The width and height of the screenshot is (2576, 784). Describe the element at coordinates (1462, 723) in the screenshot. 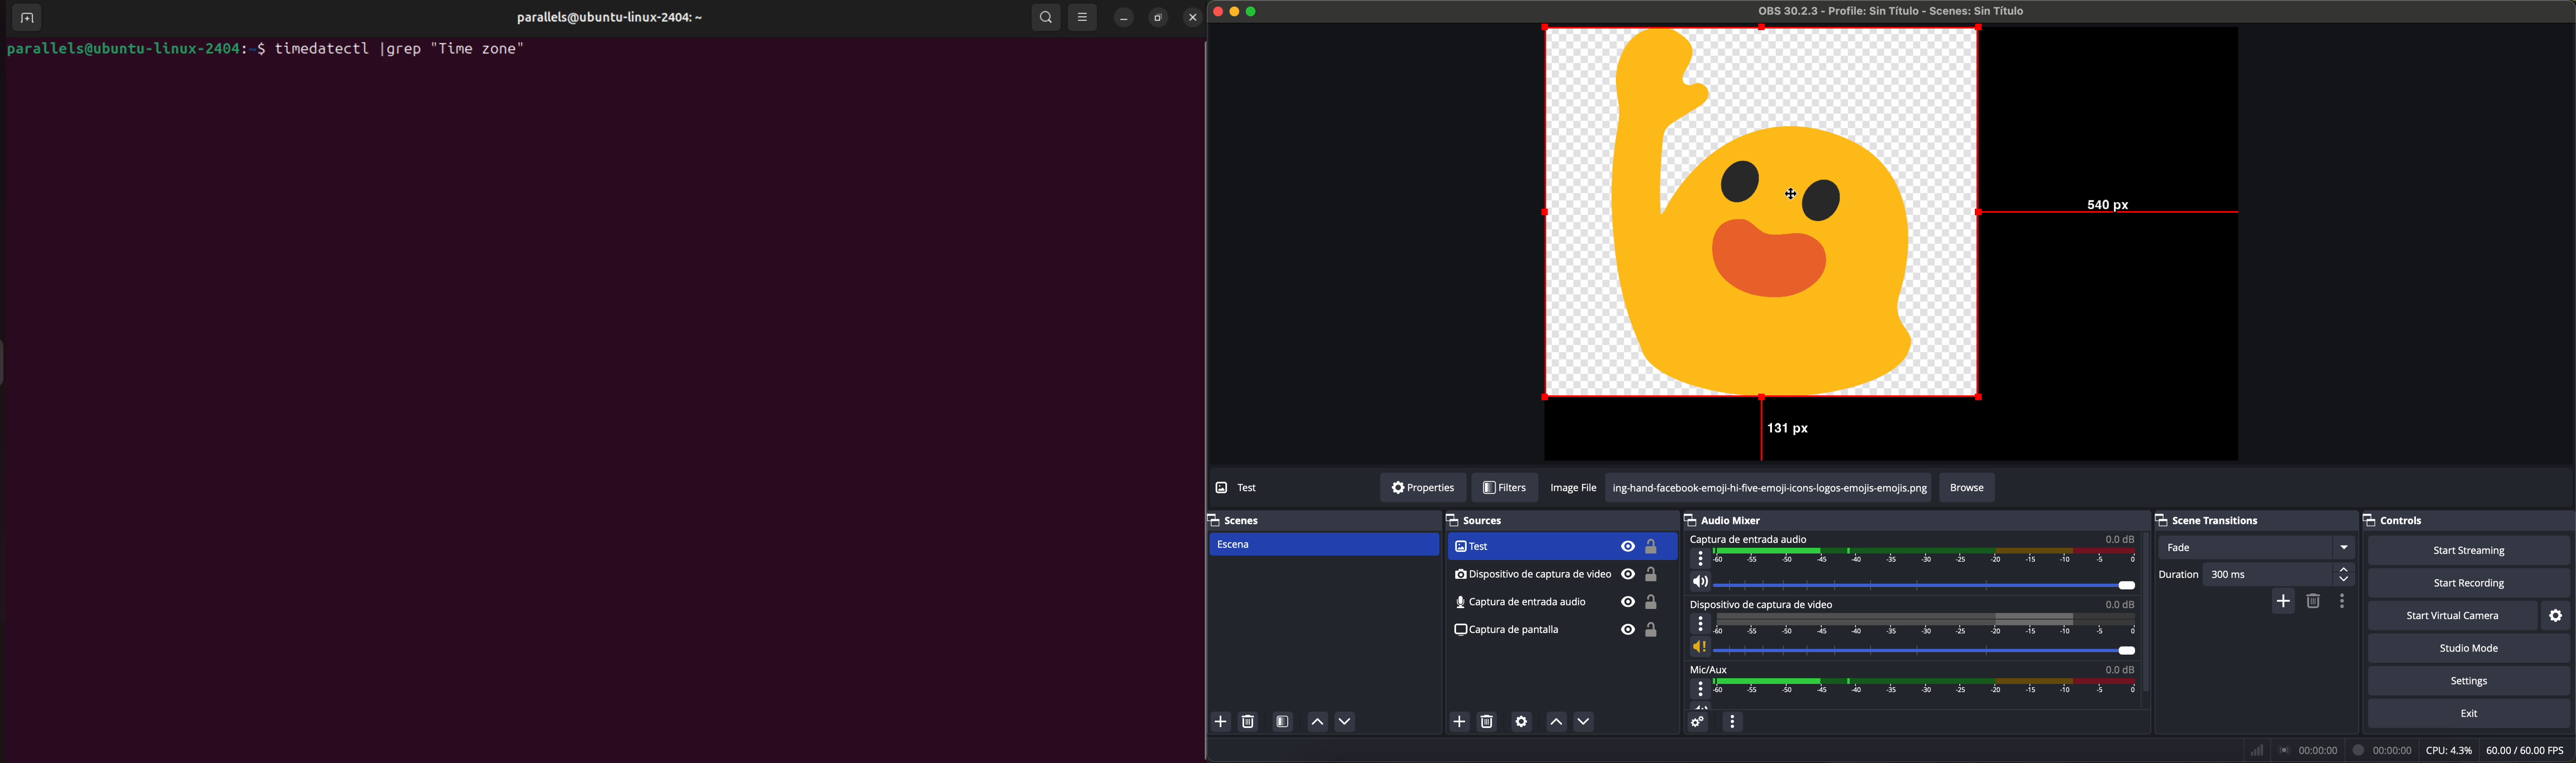

I see `click on add source` at that location.